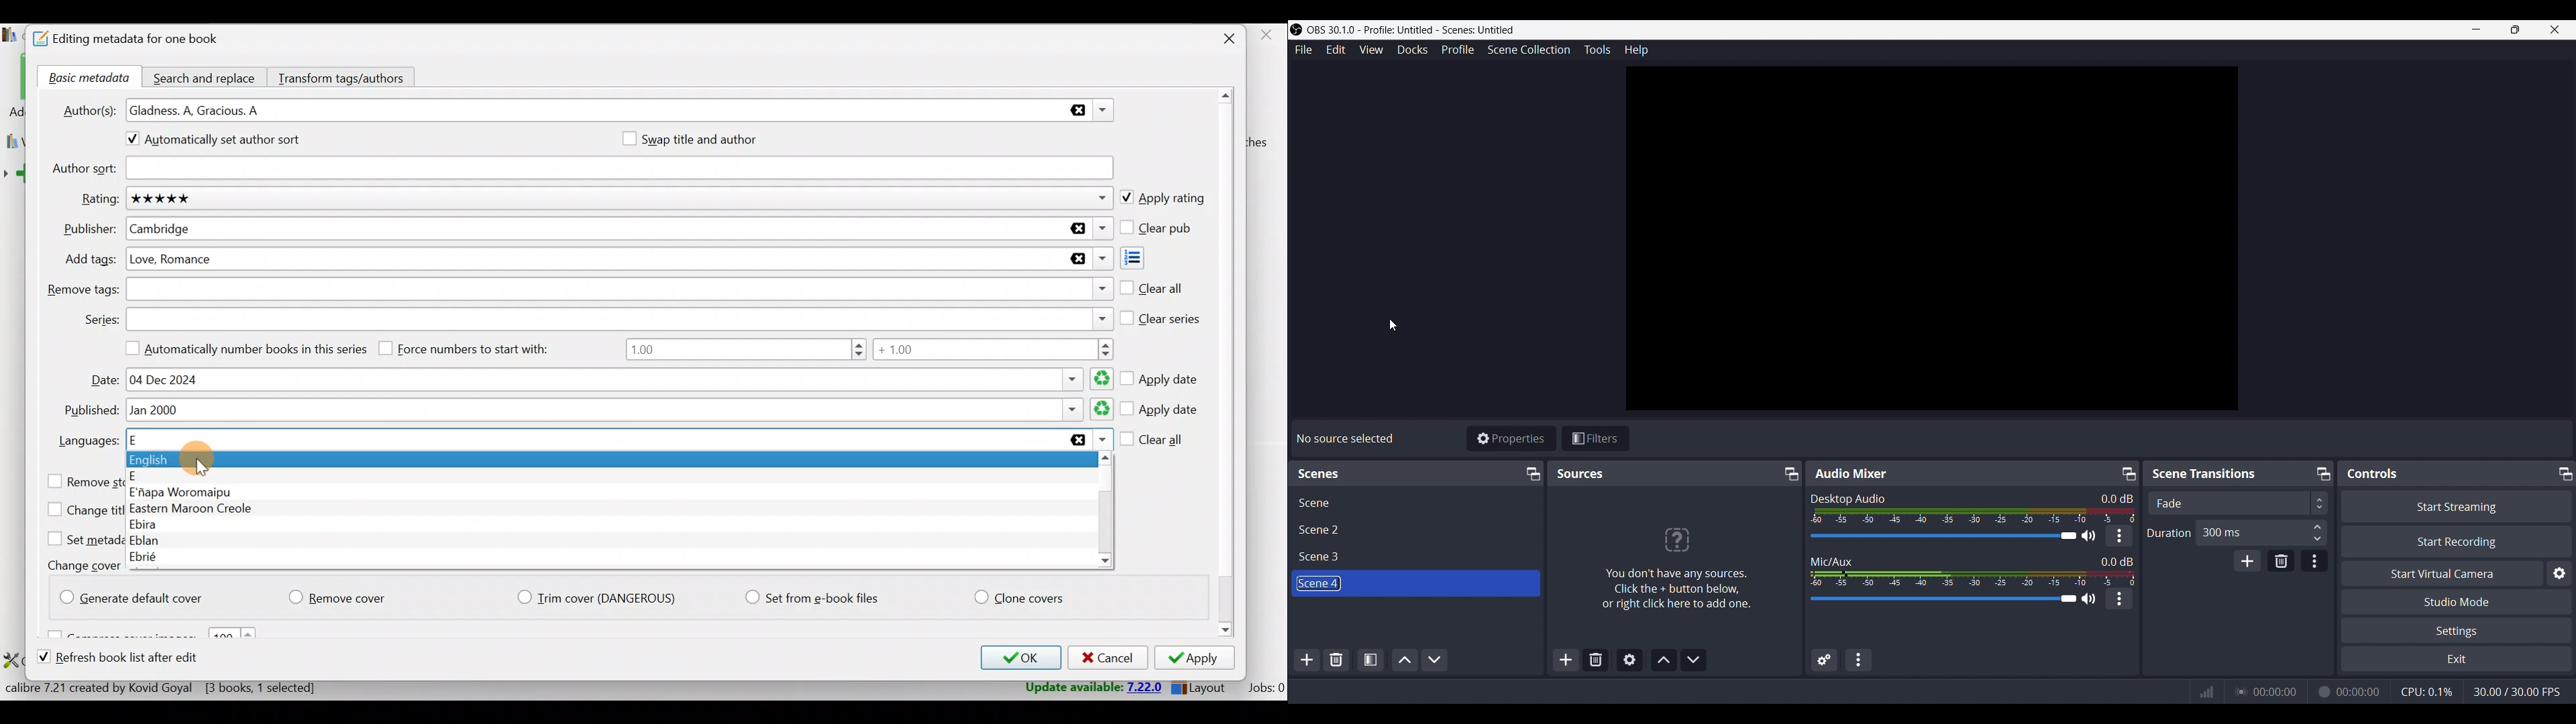 This screenshot has width=2576, height=728. I want to click on Live Duration Time, so click(2275, 692).